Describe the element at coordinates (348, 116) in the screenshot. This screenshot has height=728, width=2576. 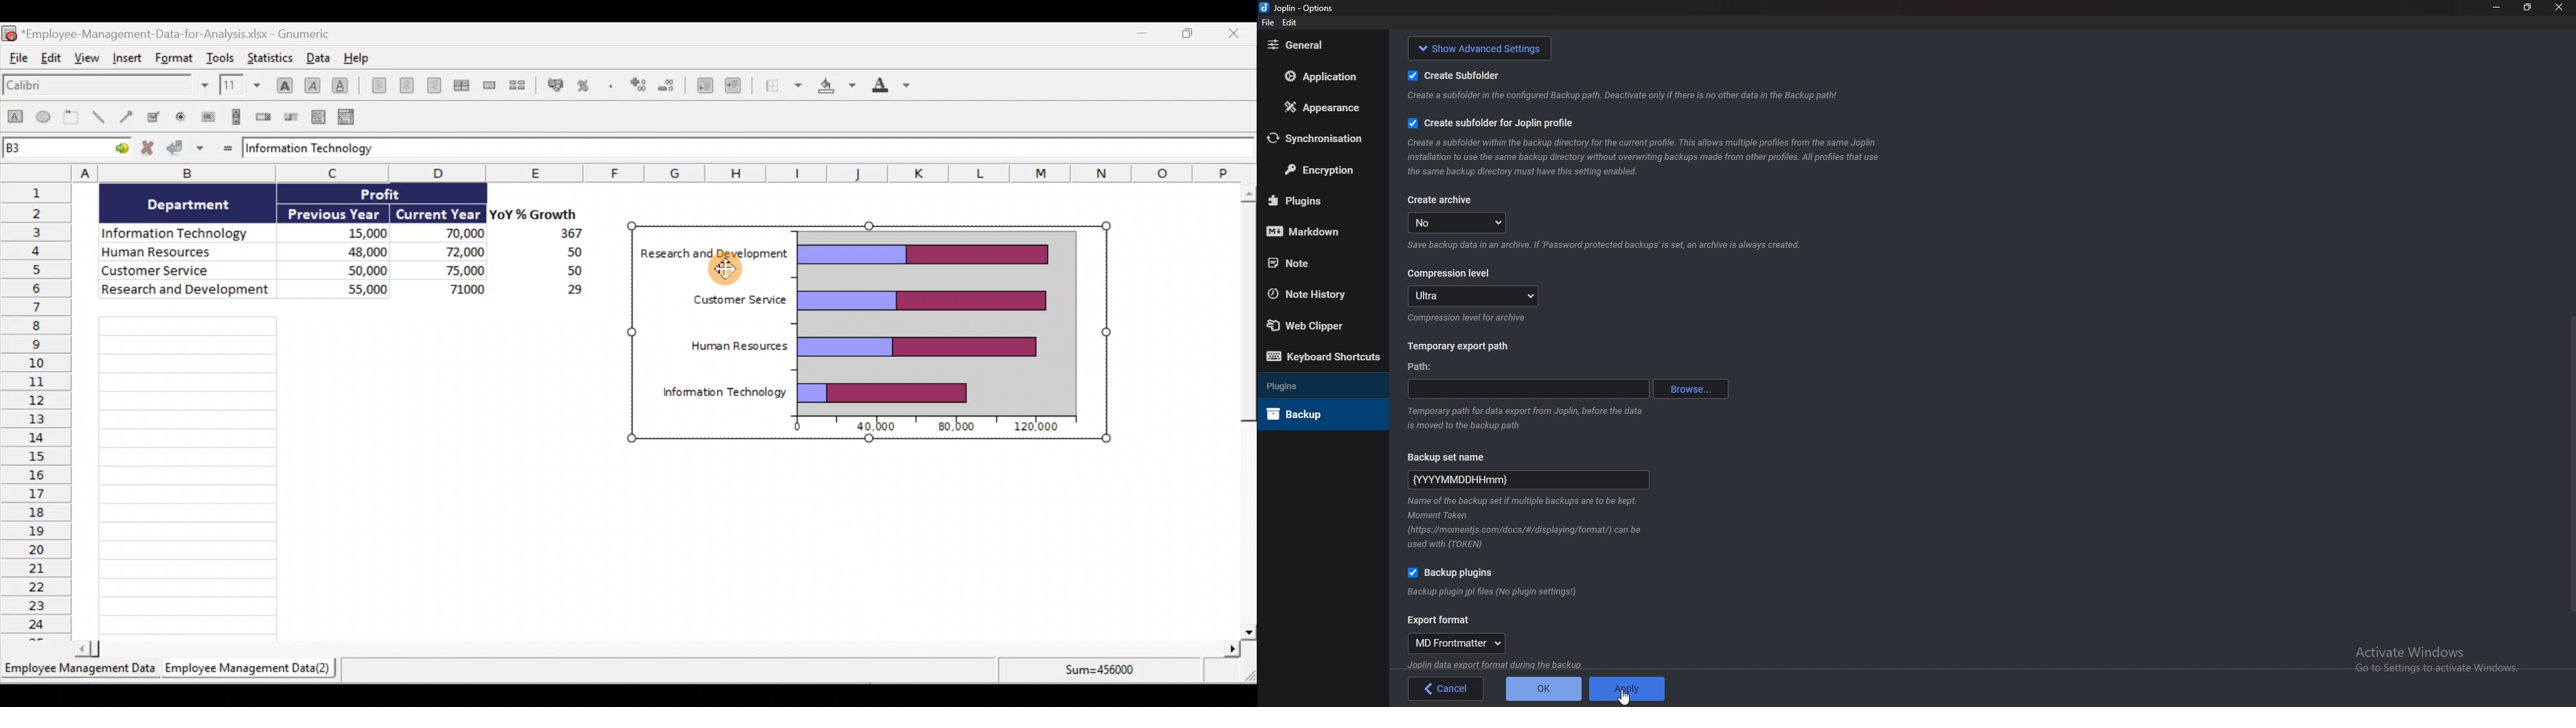
I see `Create a combo box` at that location.